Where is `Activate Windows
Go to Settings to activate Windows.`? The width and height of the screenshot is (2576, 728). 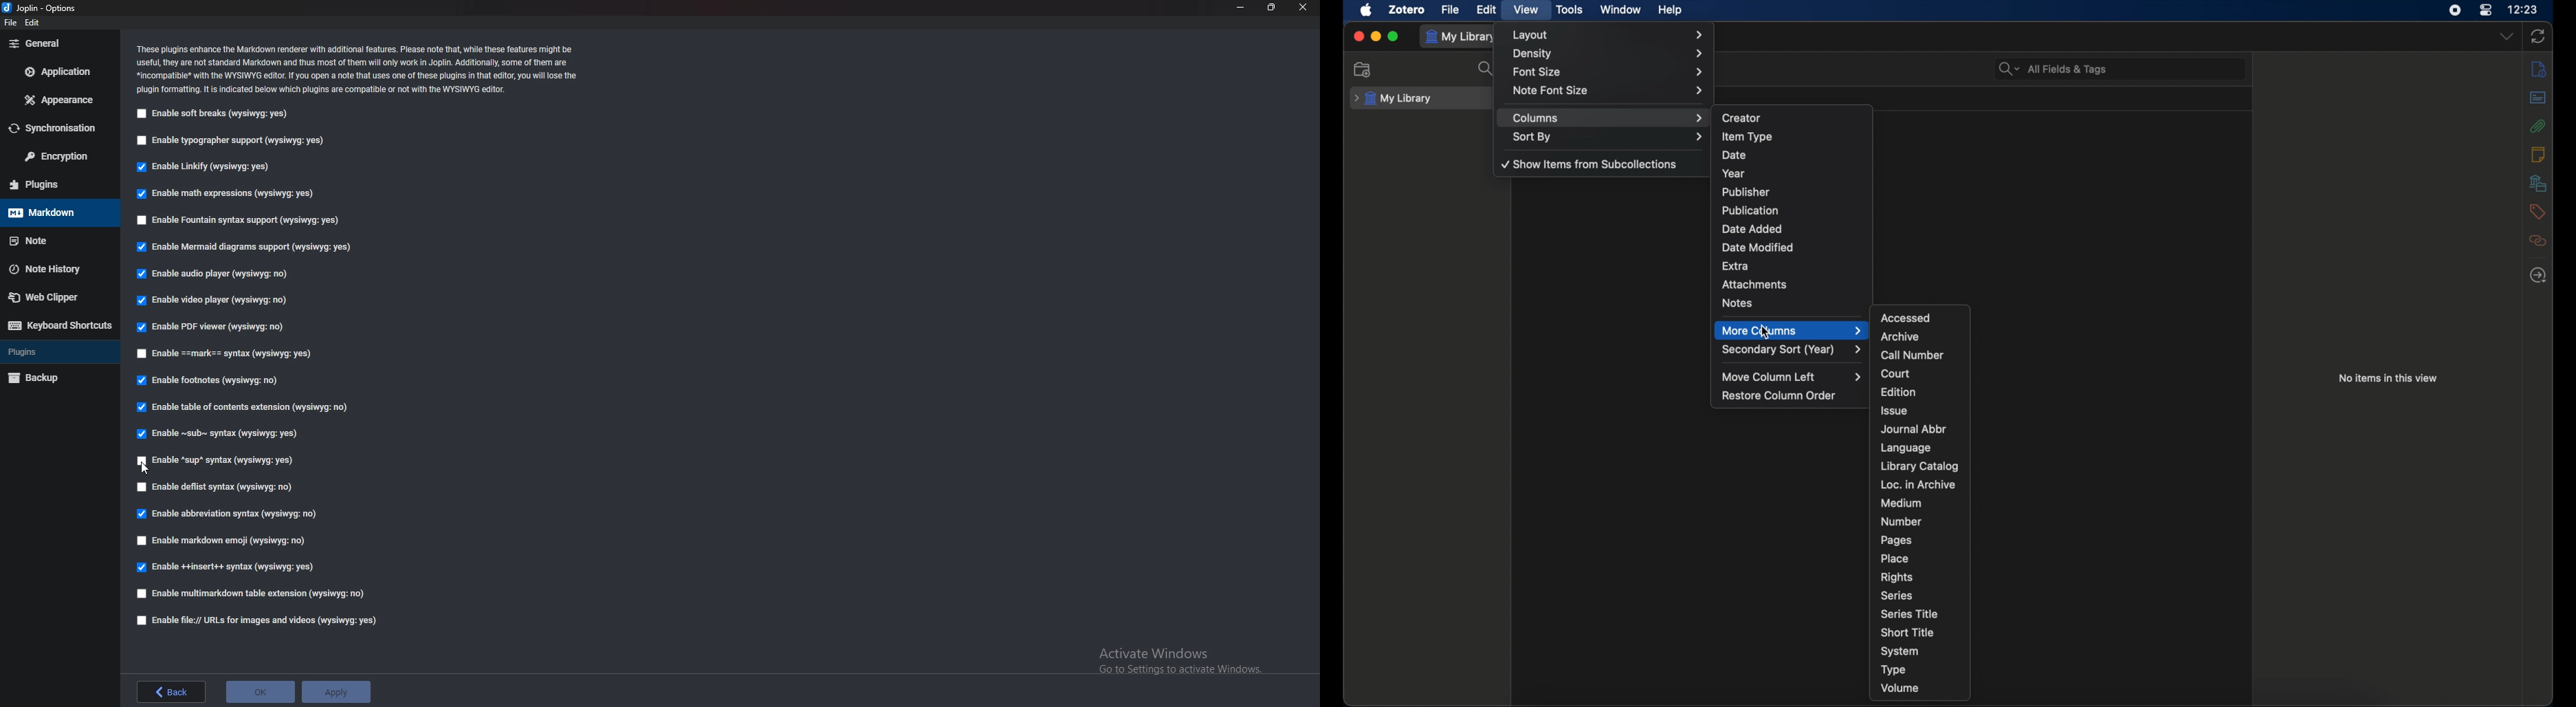 Activate Windows
Go to Settings to activate Windows. is located at coordinates (1175, 659).